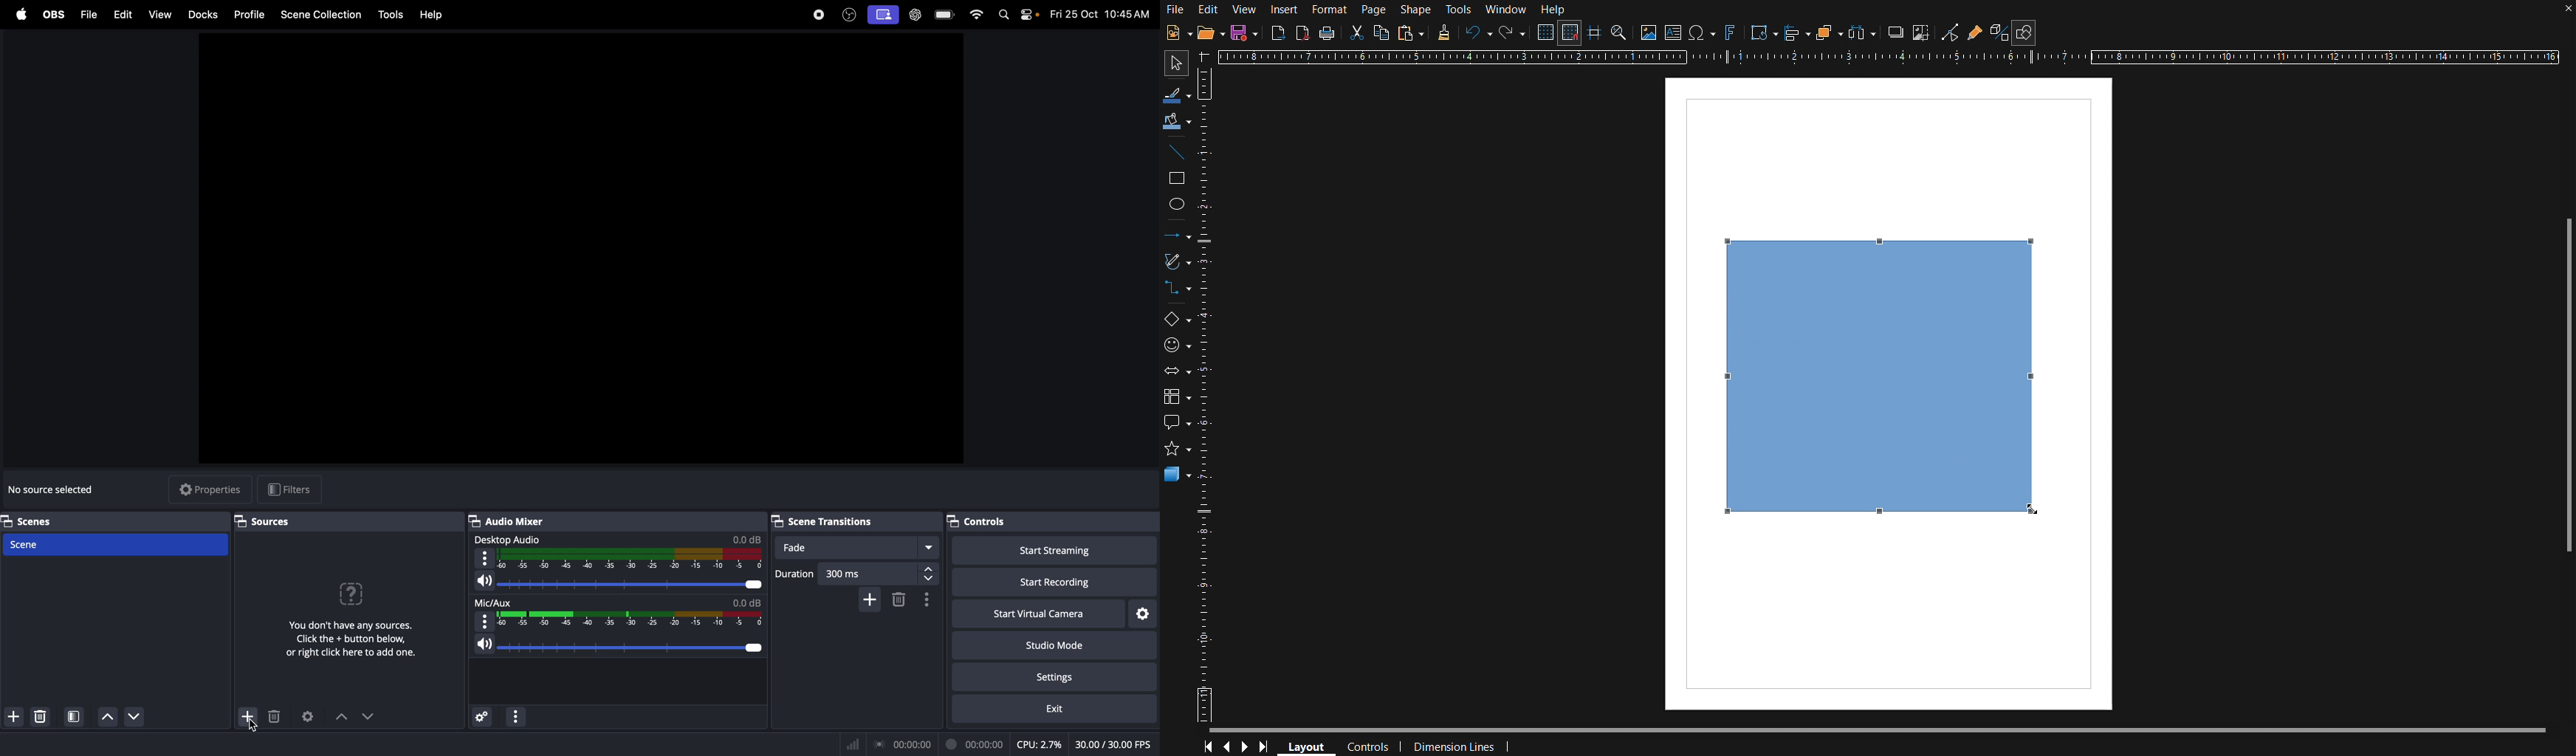 Image resolution: width=2576 pixels, height=756 pixels. I want to click on start streaming, so click(1049, 552).